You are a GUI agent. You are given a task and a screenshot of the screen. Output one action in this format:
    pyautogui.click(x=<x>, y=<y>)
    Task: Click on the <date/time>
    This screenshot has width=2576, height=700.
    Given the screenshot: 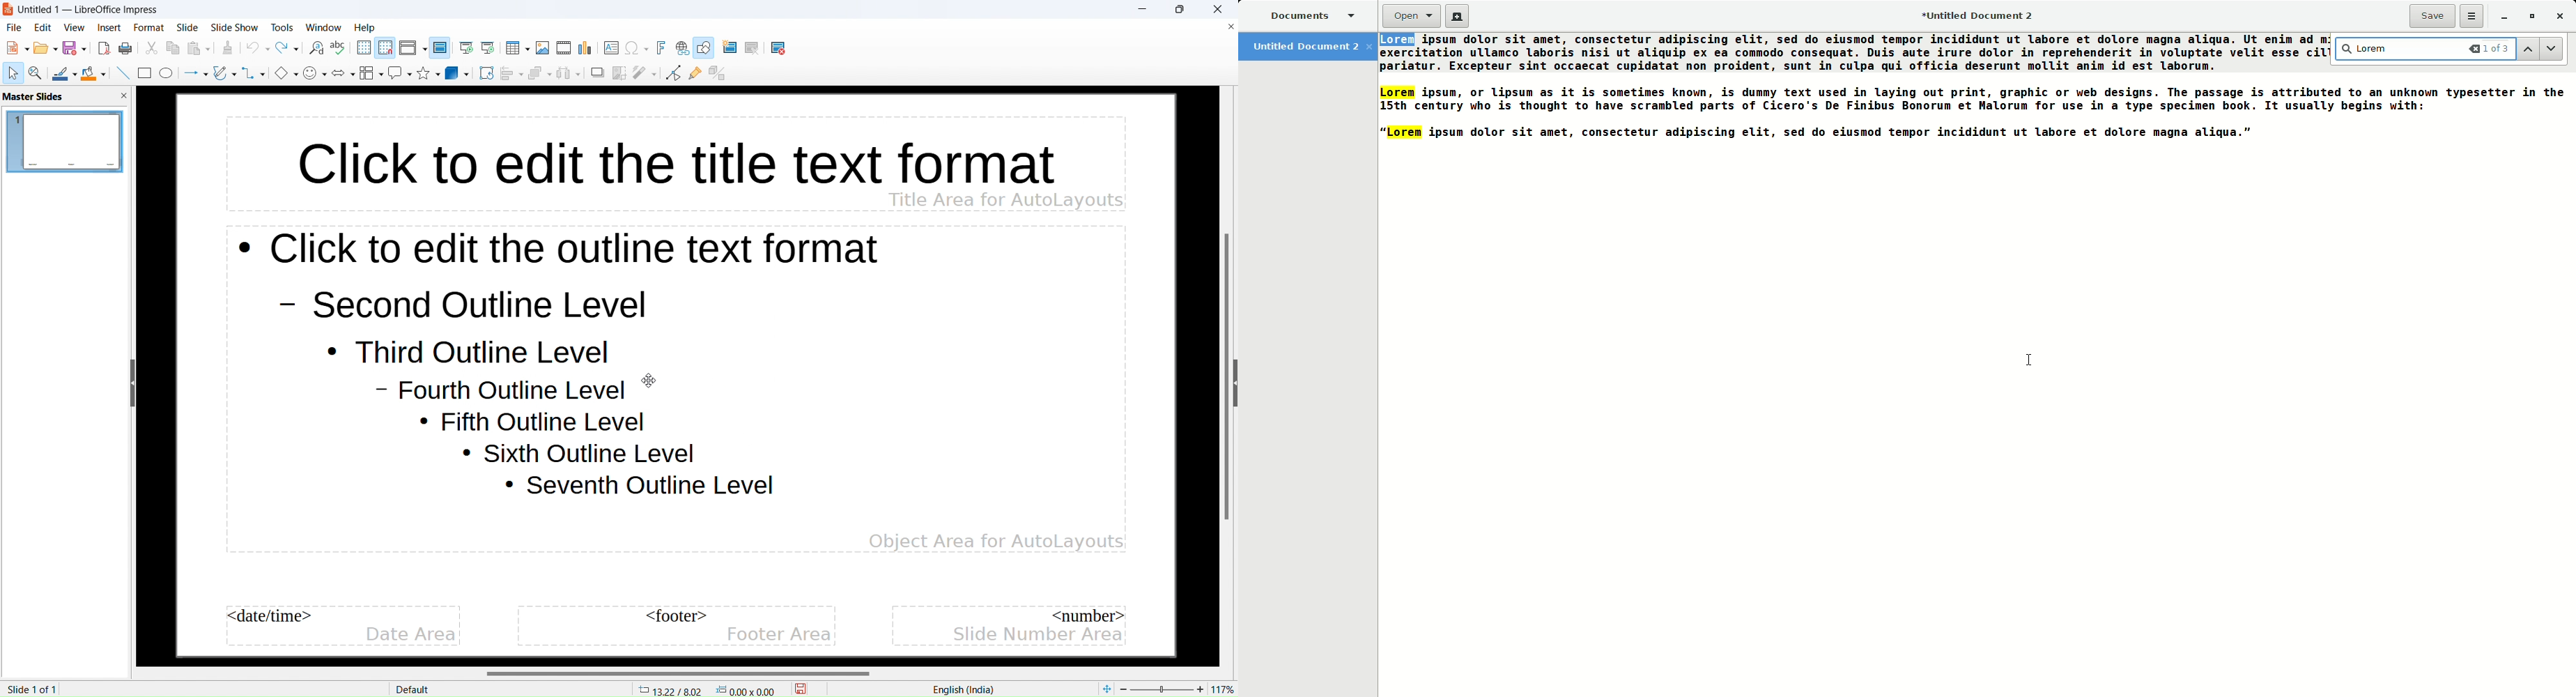 What is the action you would take?
    pyautogui.click(x=272, y=616)
    